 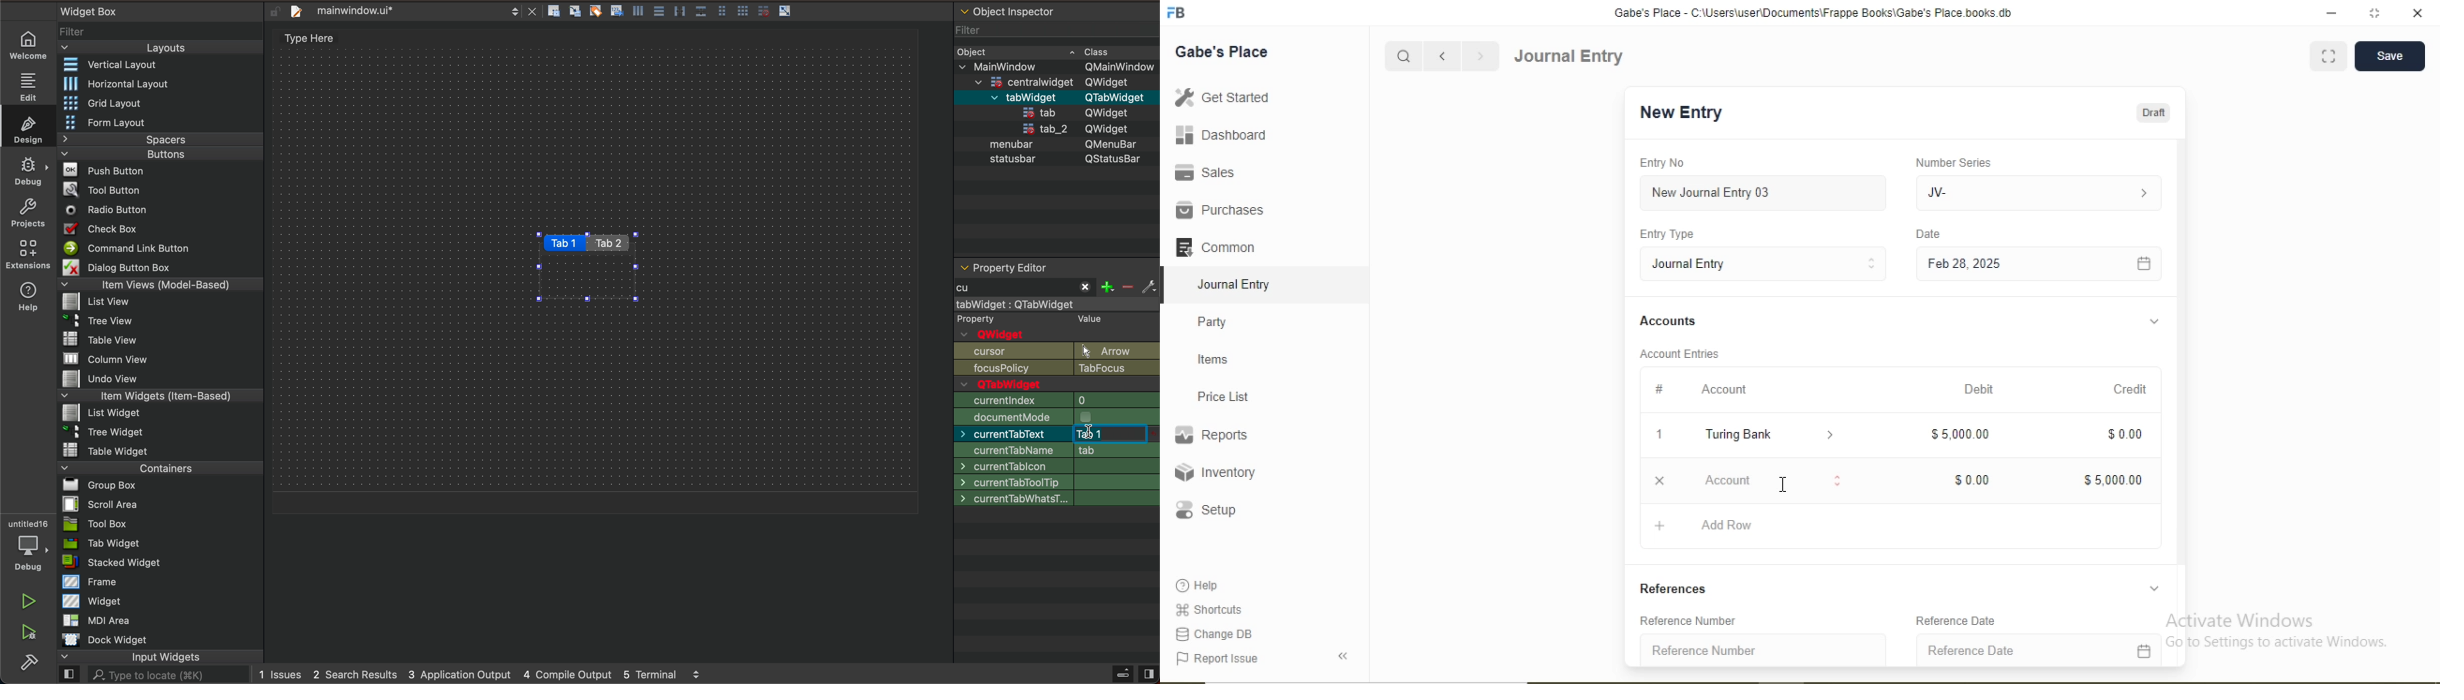 What do you see at coordinates (1660, 526) in the screenshot?
I see `Add` at bounding box center [1660, 526].